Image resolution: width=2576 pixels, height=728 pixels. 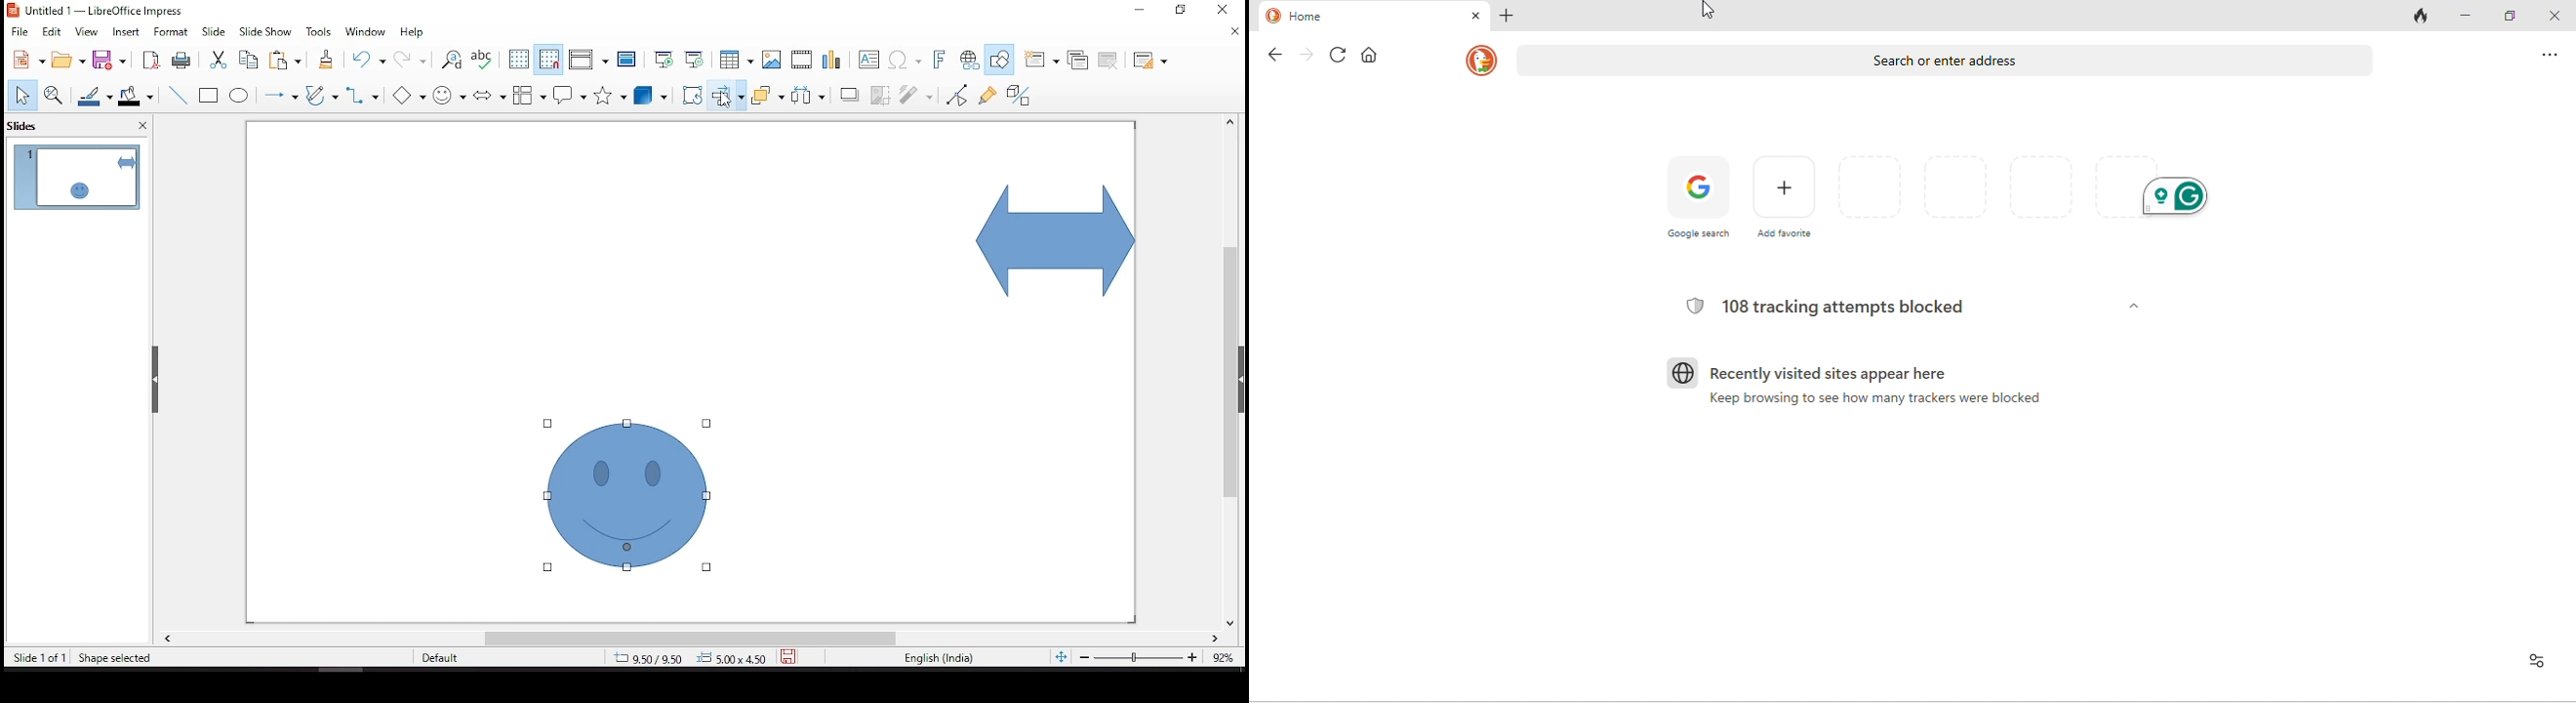 I want to click on lines and arrows, so click(x=284, y=95).